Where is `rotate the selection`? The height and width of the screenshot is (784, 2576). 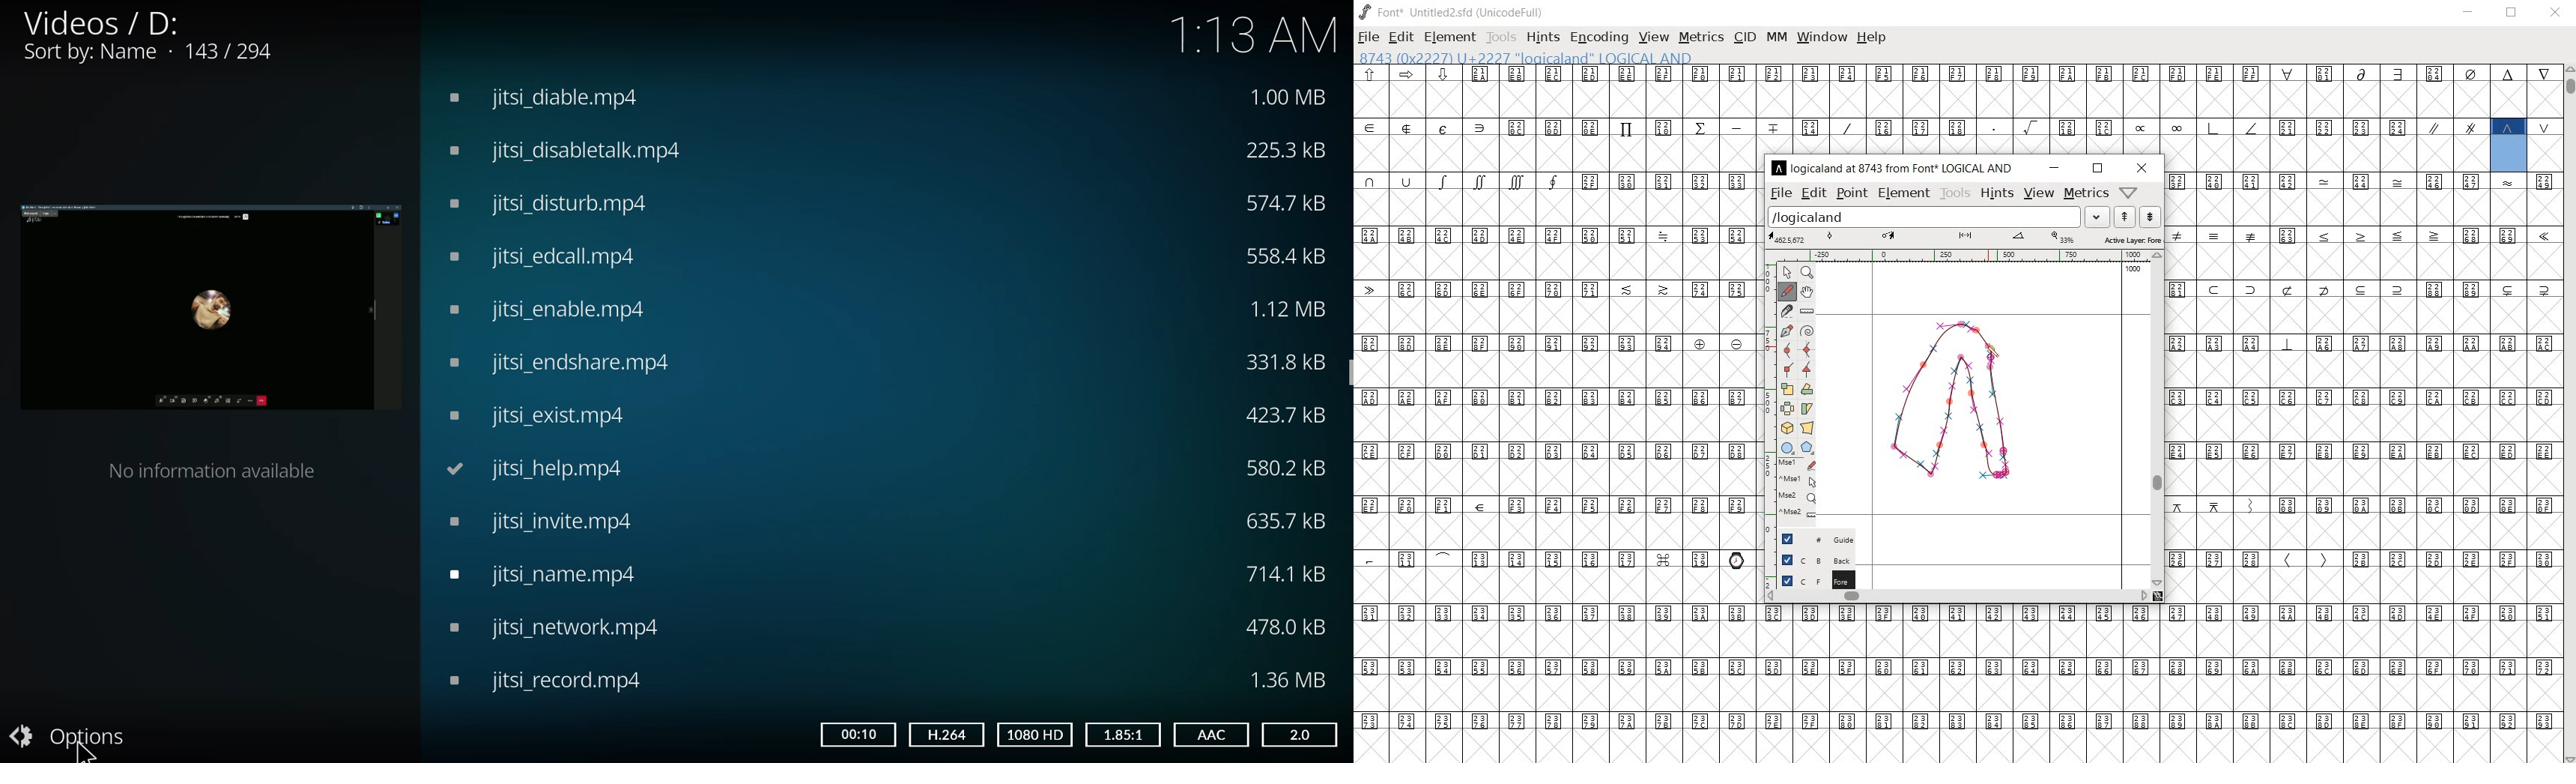
rotate the selection is located at coordinates (1810, 389).